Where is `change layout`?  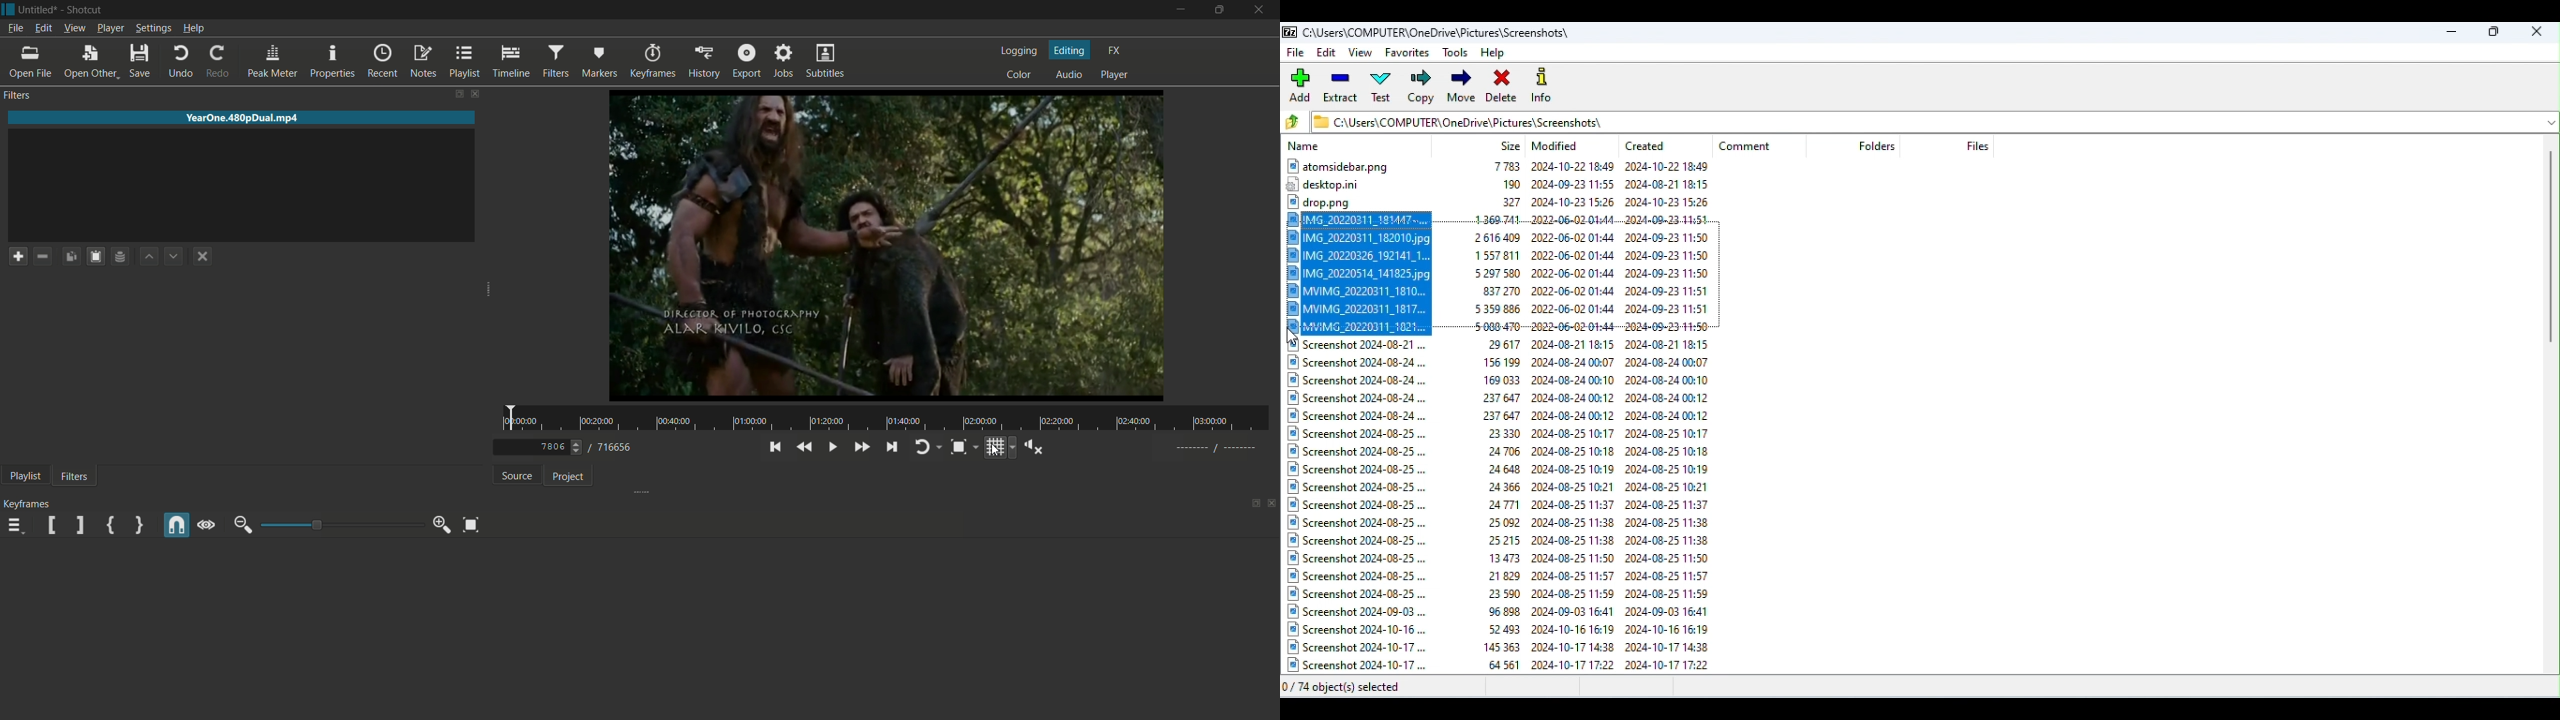
change layout is located at coordinates (1251, 503).